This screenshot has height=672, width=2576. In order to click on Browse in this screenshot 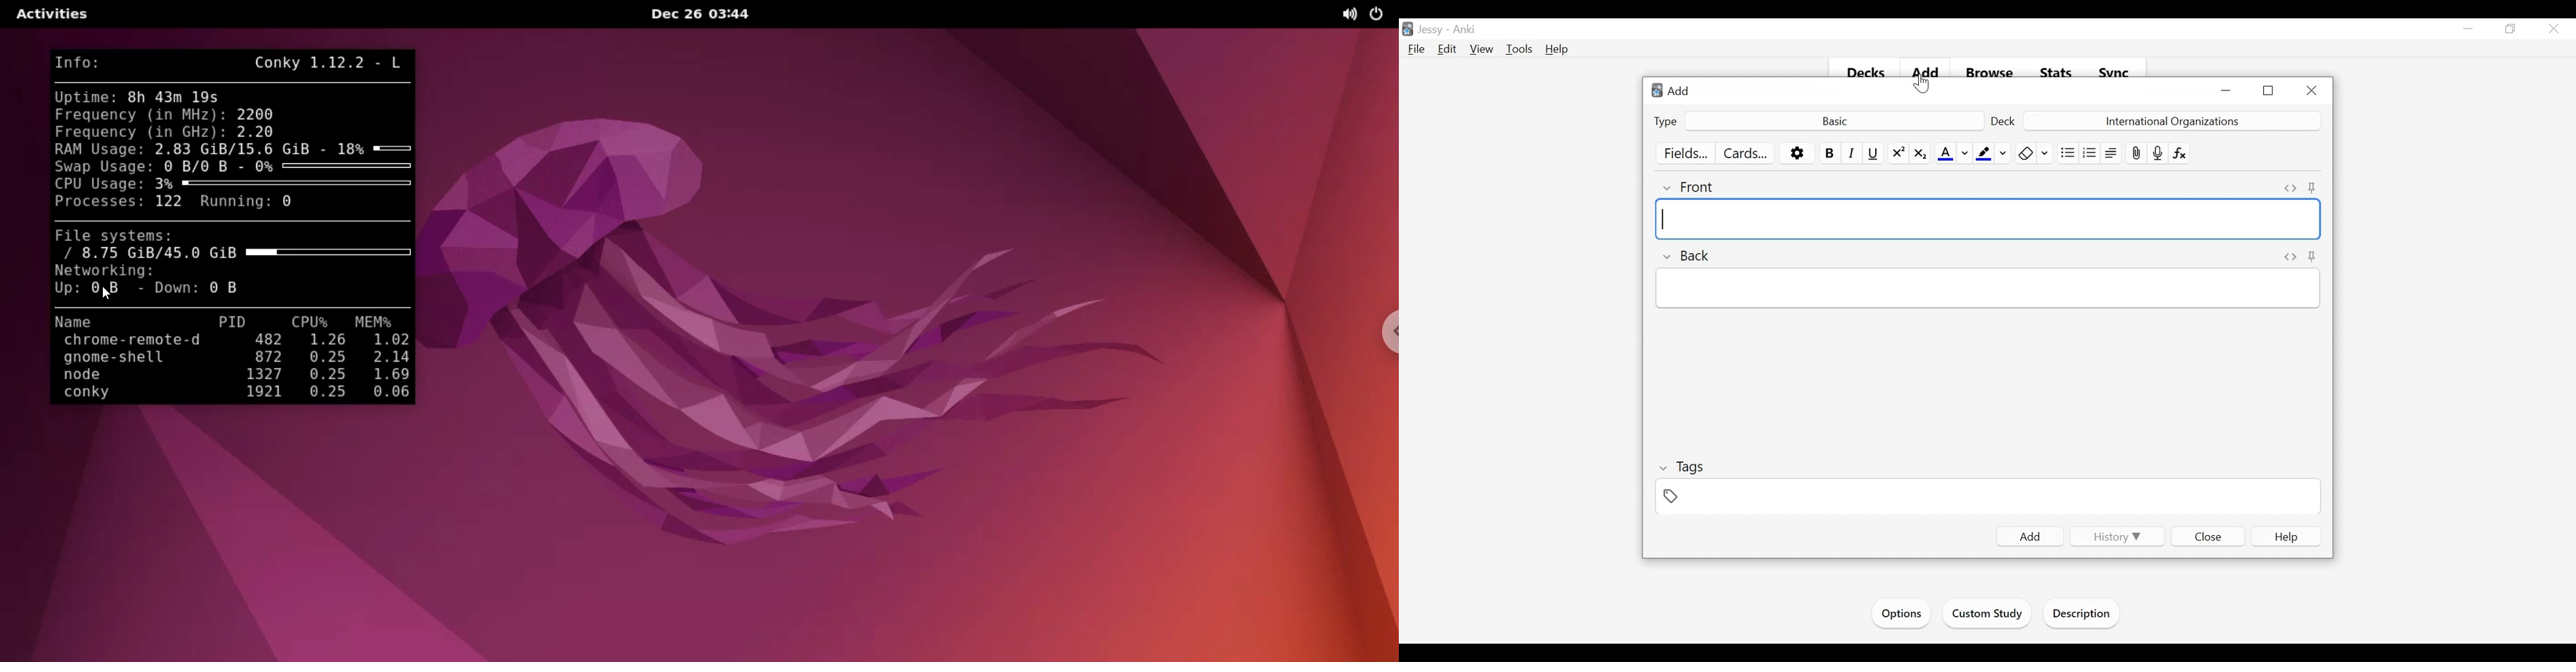, I will do `click(1984, 69)`.